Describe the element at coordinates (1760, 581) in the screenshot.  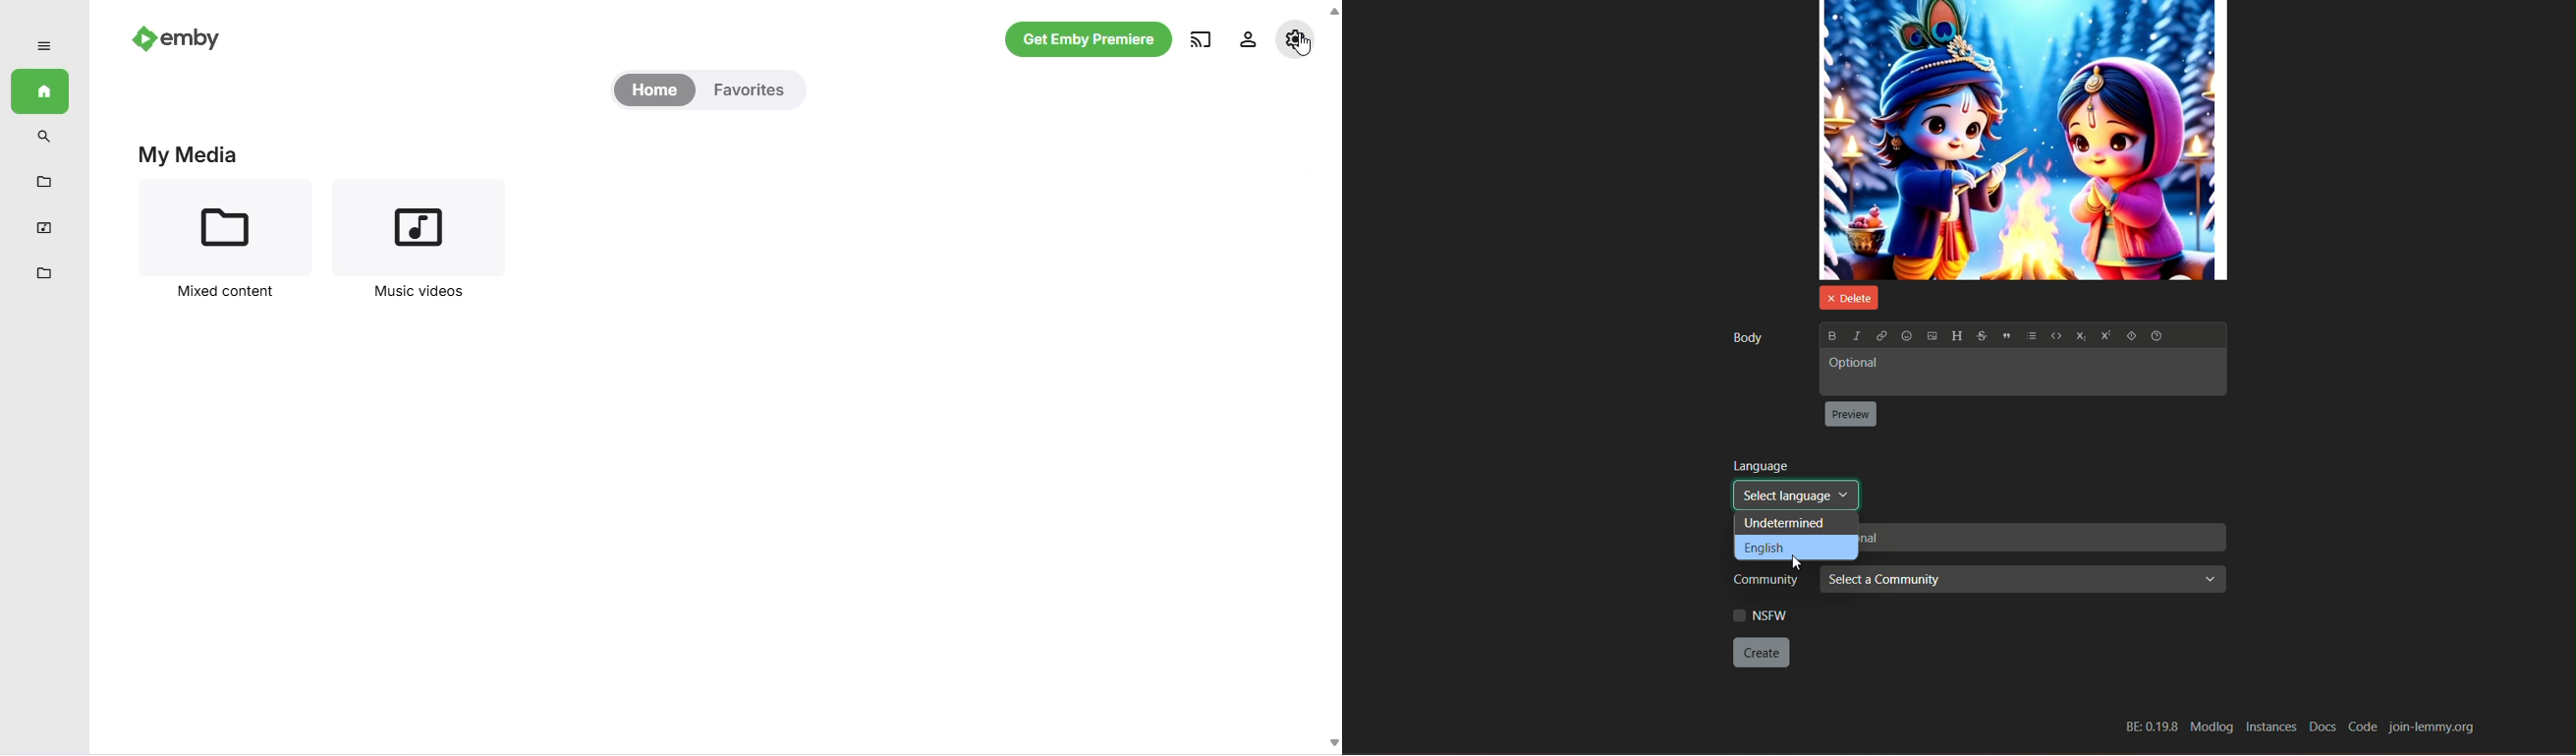
I see `Community` at that location.